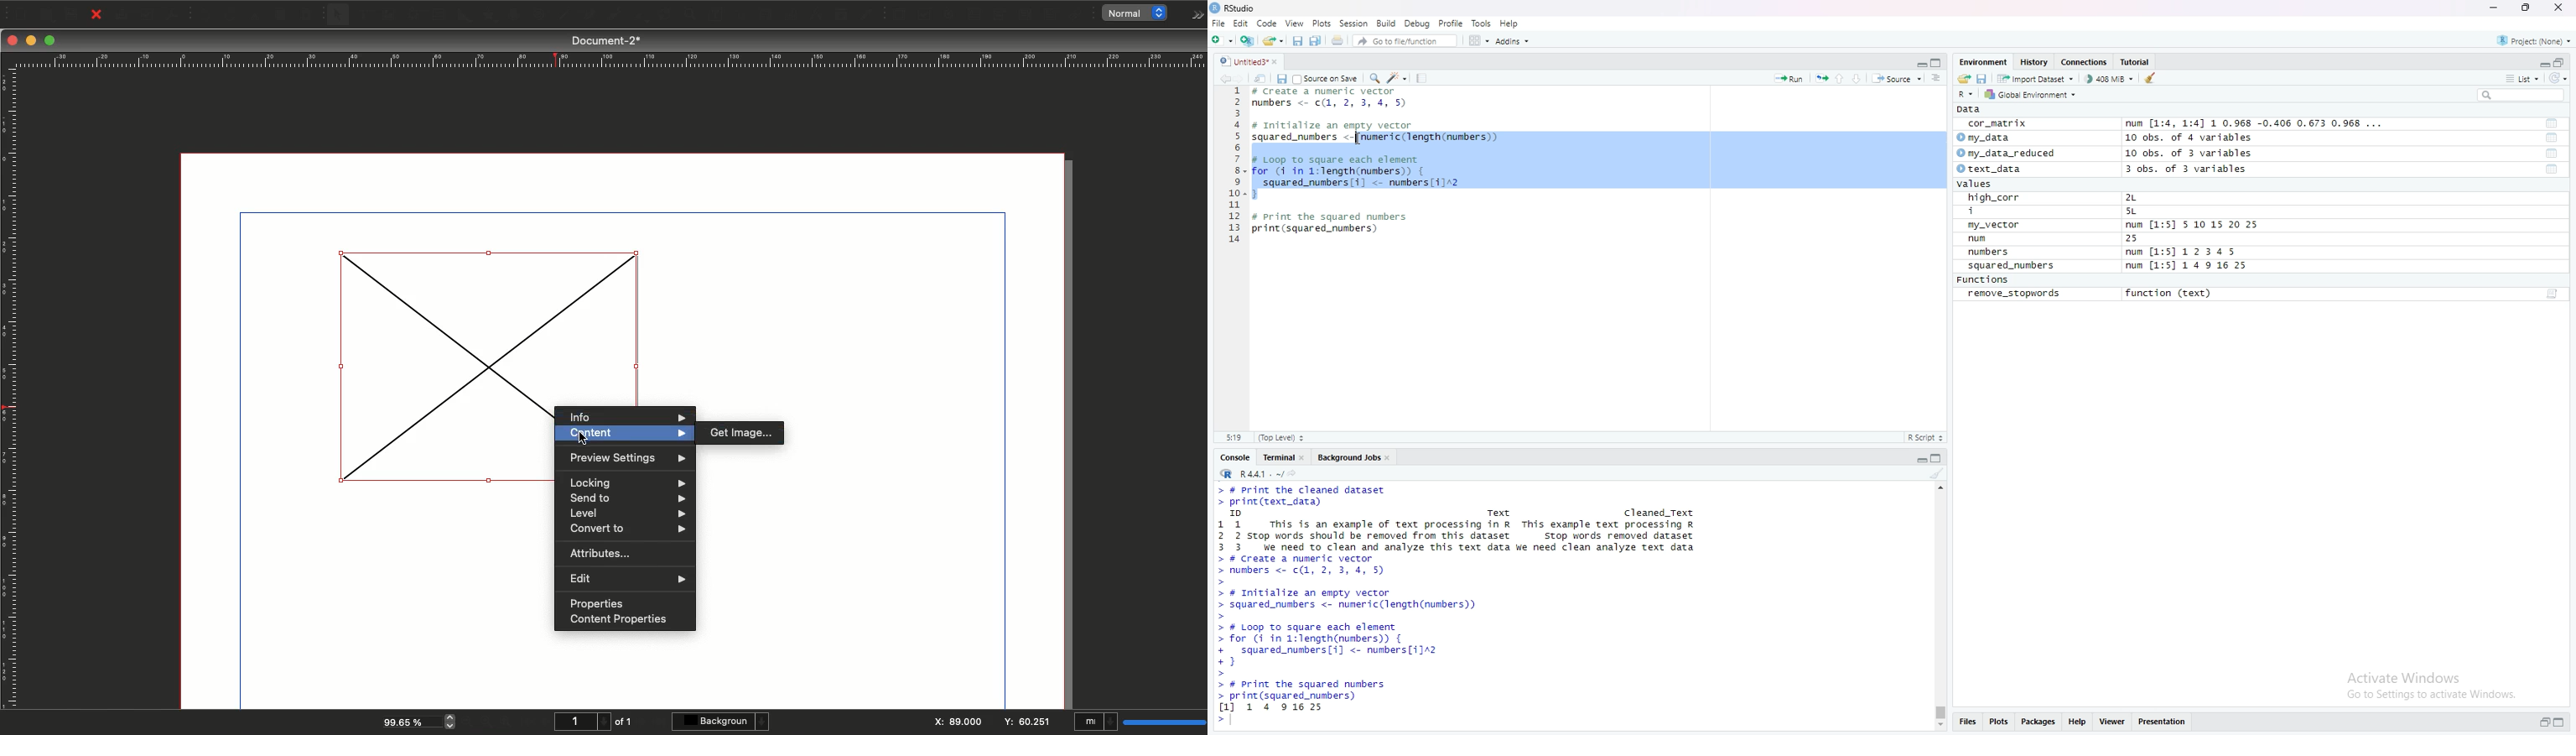  Describe the element at coordinates (2109, 78) in the screenshot. I see `408 MiB` at that location.